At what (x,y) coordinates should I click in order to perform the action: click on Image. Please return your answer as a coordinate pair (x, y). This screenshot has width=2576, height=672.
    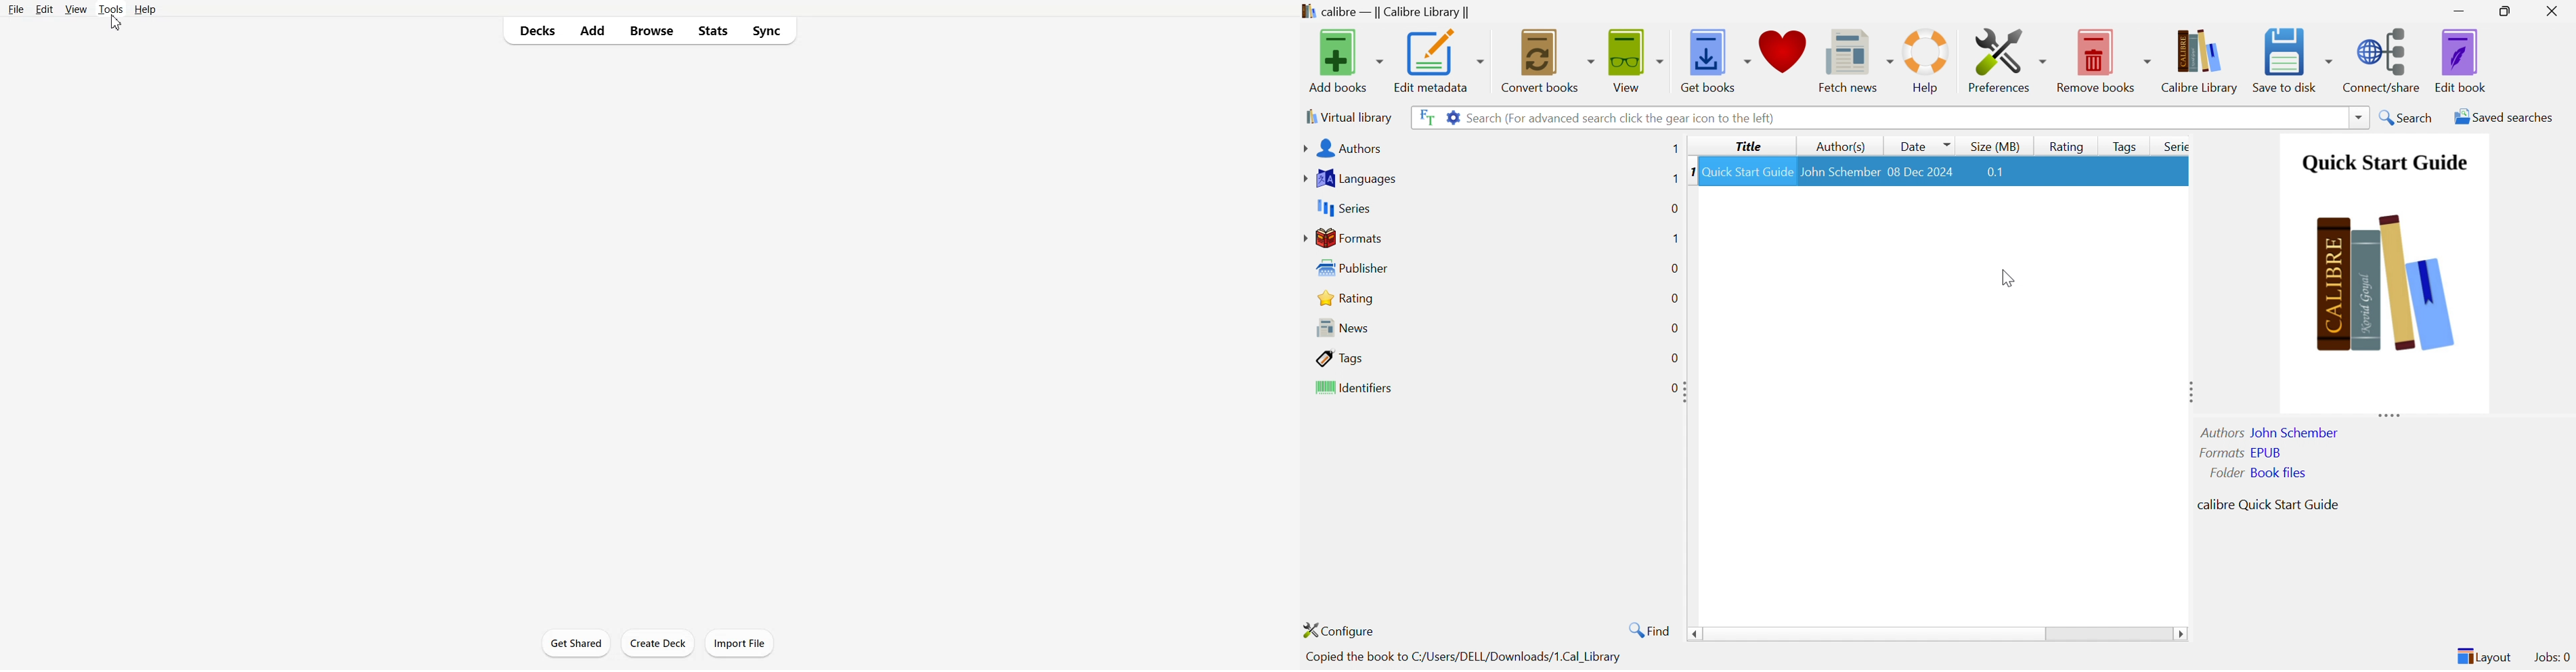
    Looking at the image, I should click on (2388, 286).